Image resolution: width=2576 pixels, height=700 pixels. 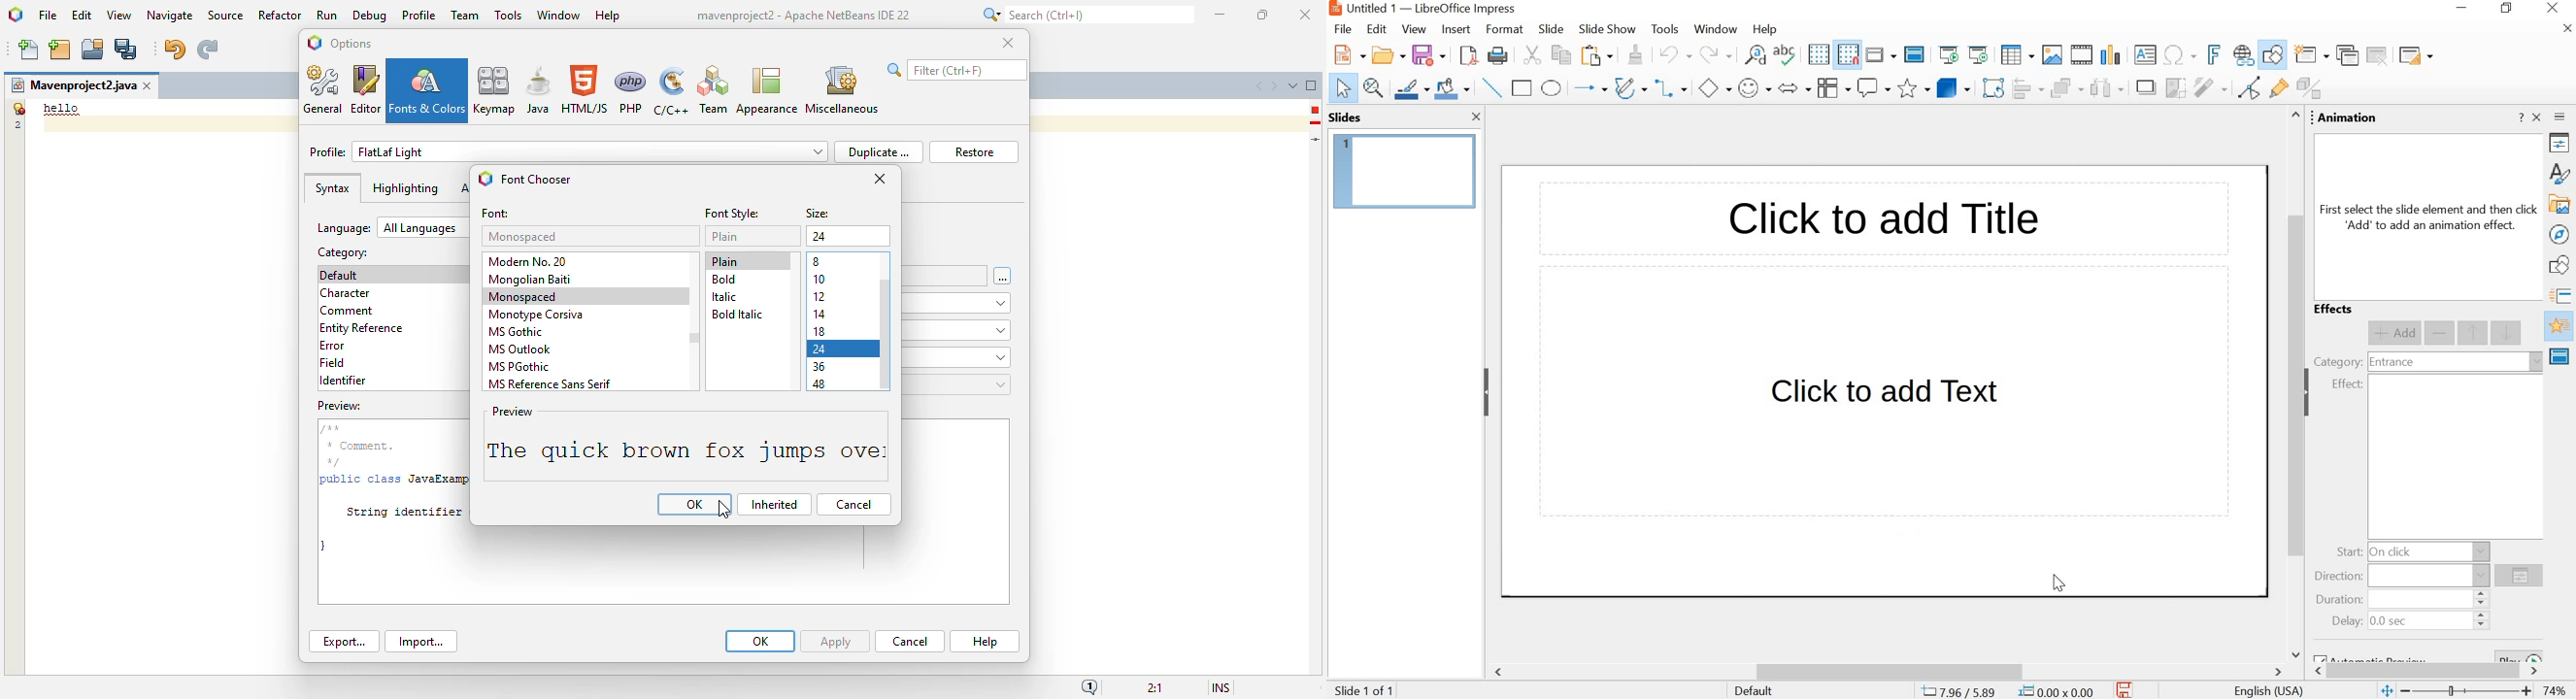 I want to click on new slide, so click(x=2313, y=56).